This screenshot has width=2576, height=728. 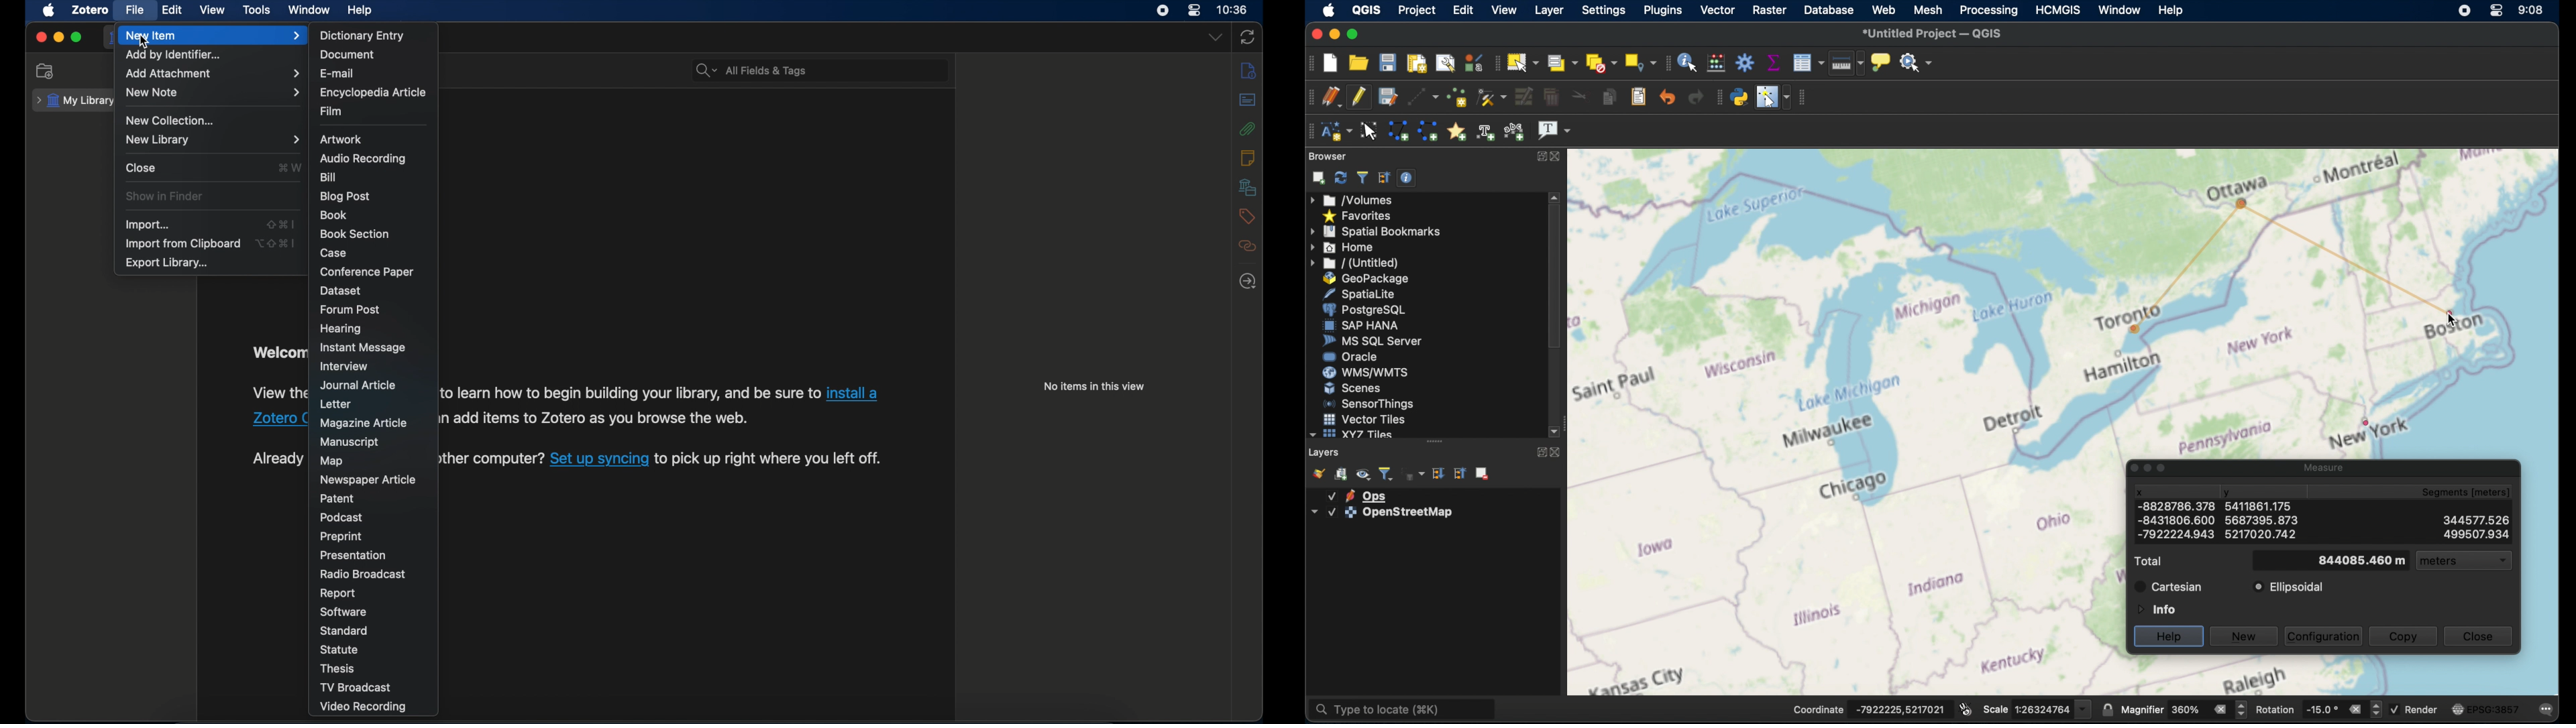 I want to click on scroll down arrow, so click(x=1556, y=432).